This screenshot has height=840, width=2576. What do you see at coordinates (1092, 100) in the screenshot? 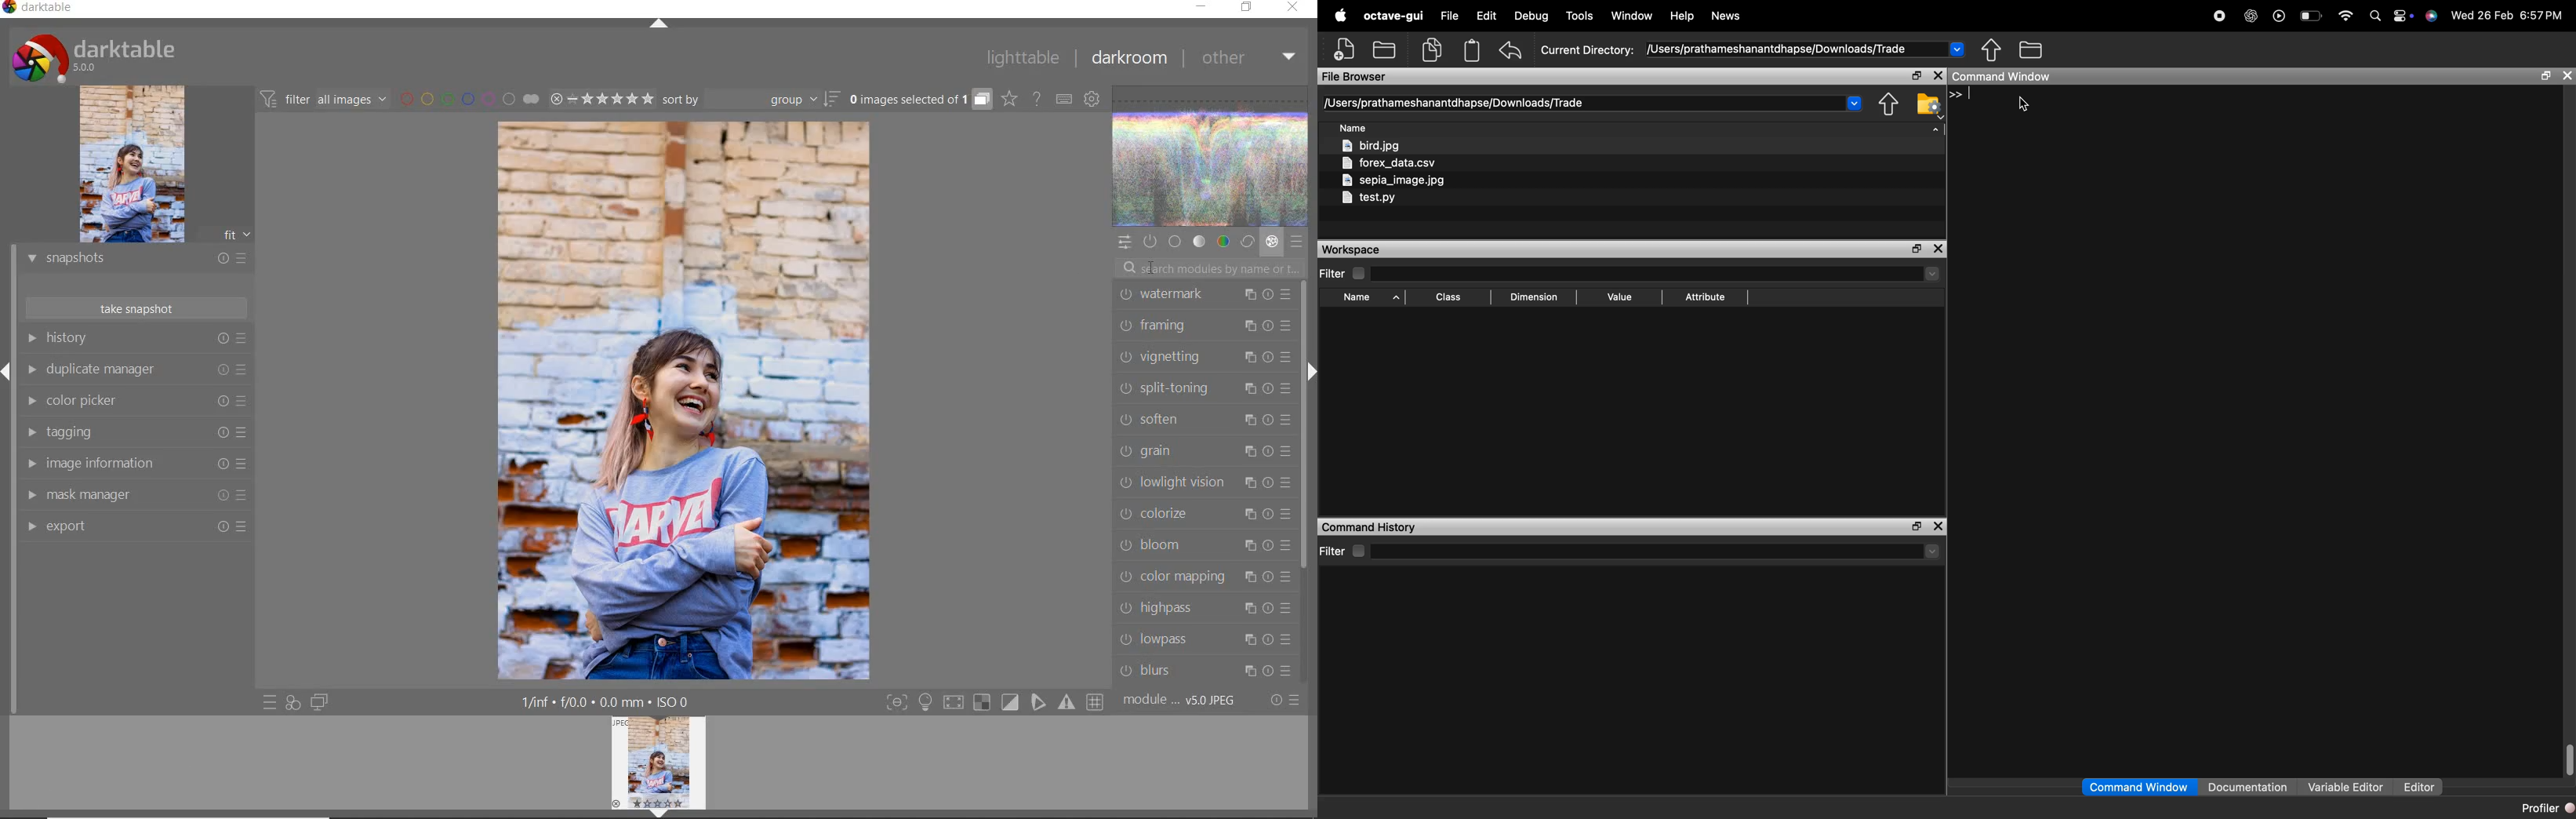
I see `show global preferences` at bounding box center [1092, 100].